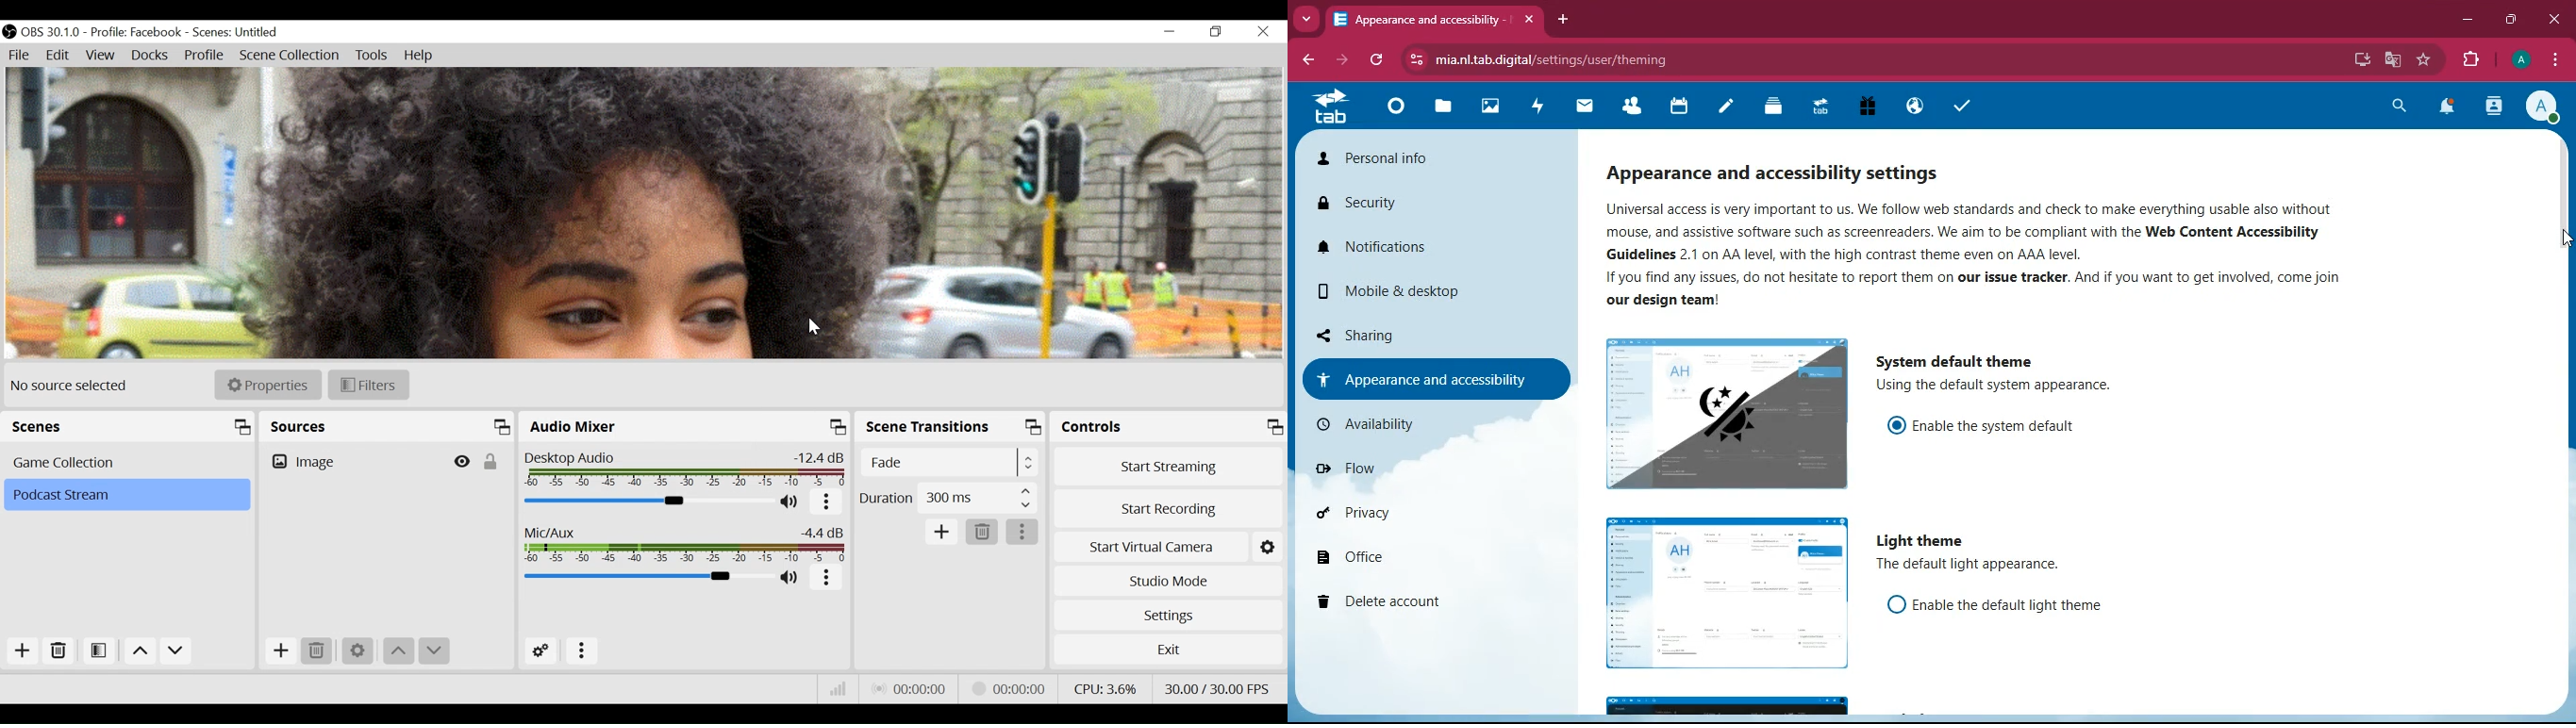  What do you see at coordinates (2005, 602) in the screenshot?
I see `enable` at bounding box center [2005, 602].